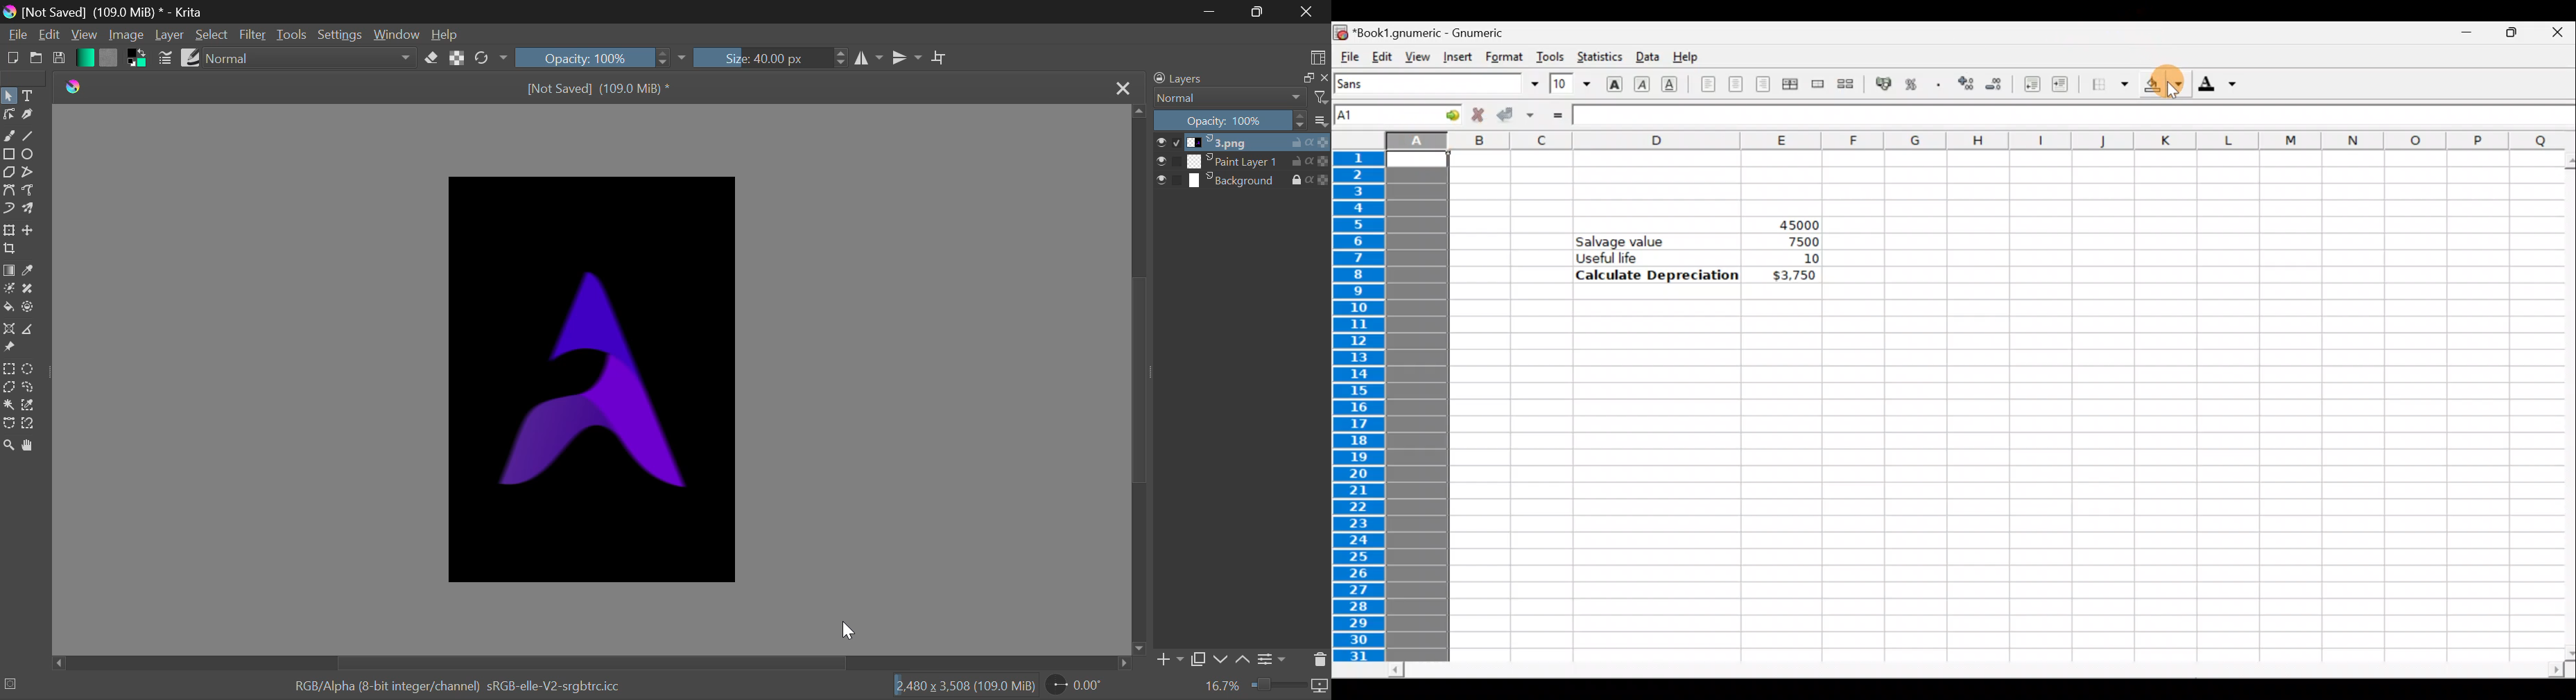 Image resolution: width=2576 pixels, height=700 pixels. I want to click on 7500, so click(1800, 242).